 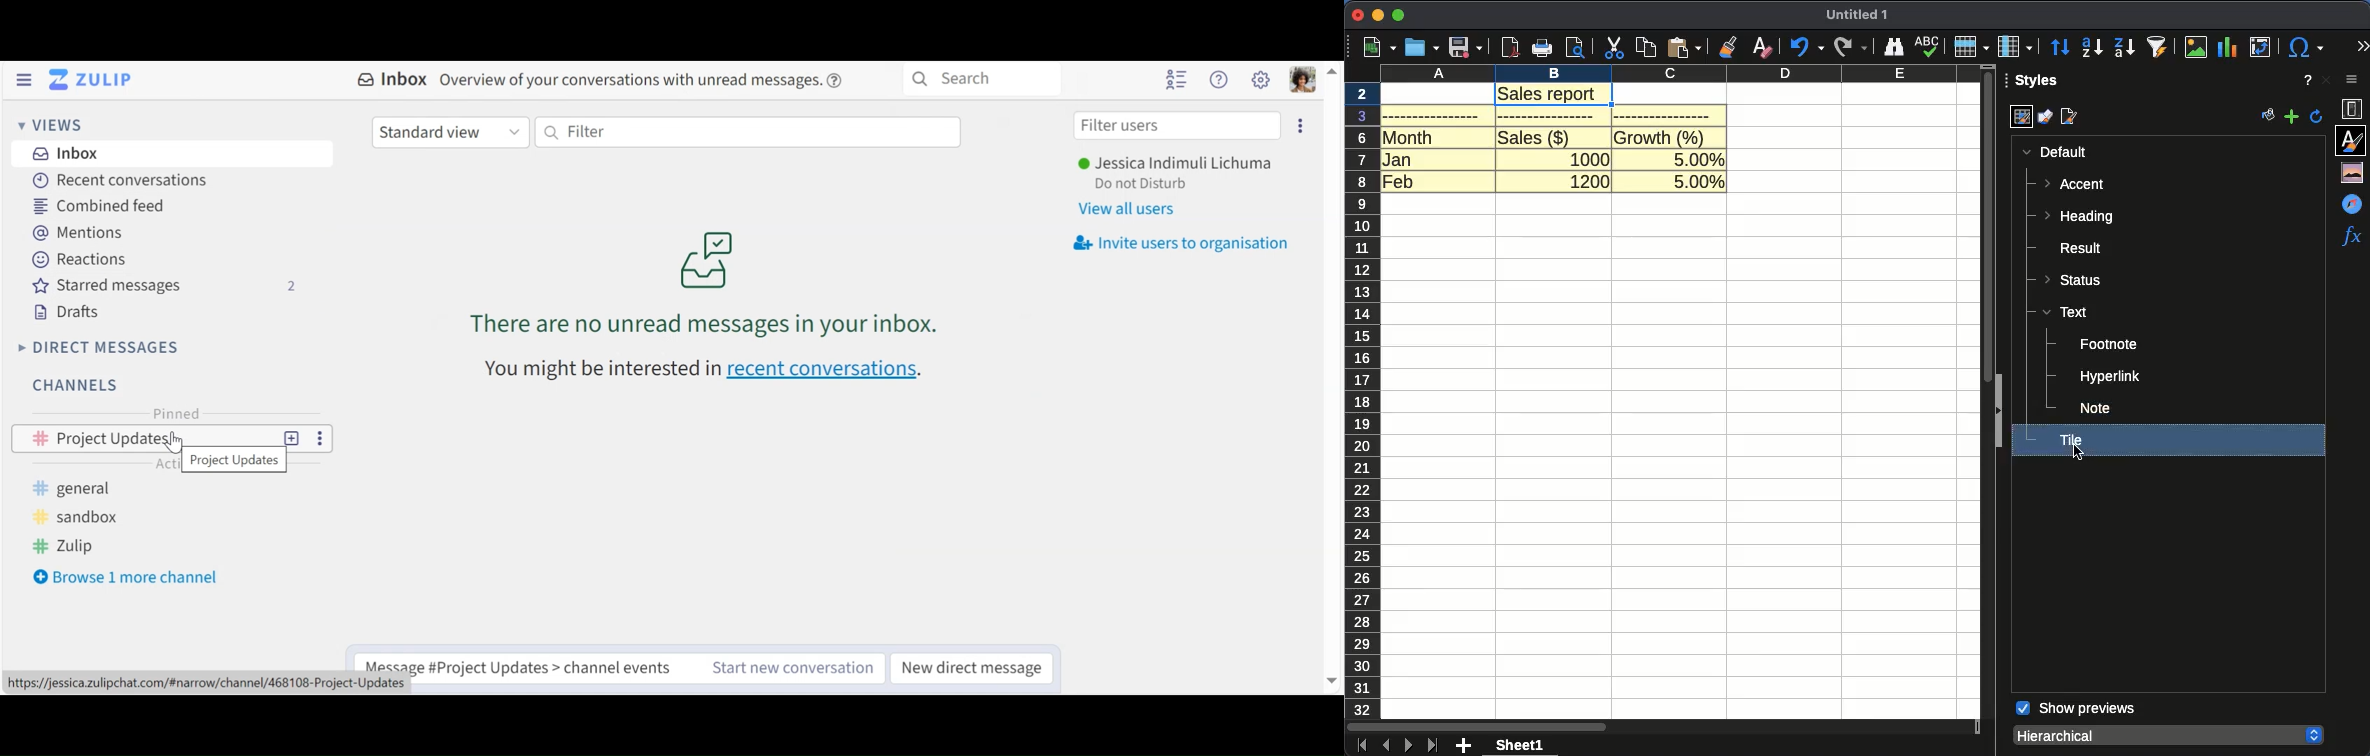 I want to click on pdf viewer, so click(x=1510, y=48).